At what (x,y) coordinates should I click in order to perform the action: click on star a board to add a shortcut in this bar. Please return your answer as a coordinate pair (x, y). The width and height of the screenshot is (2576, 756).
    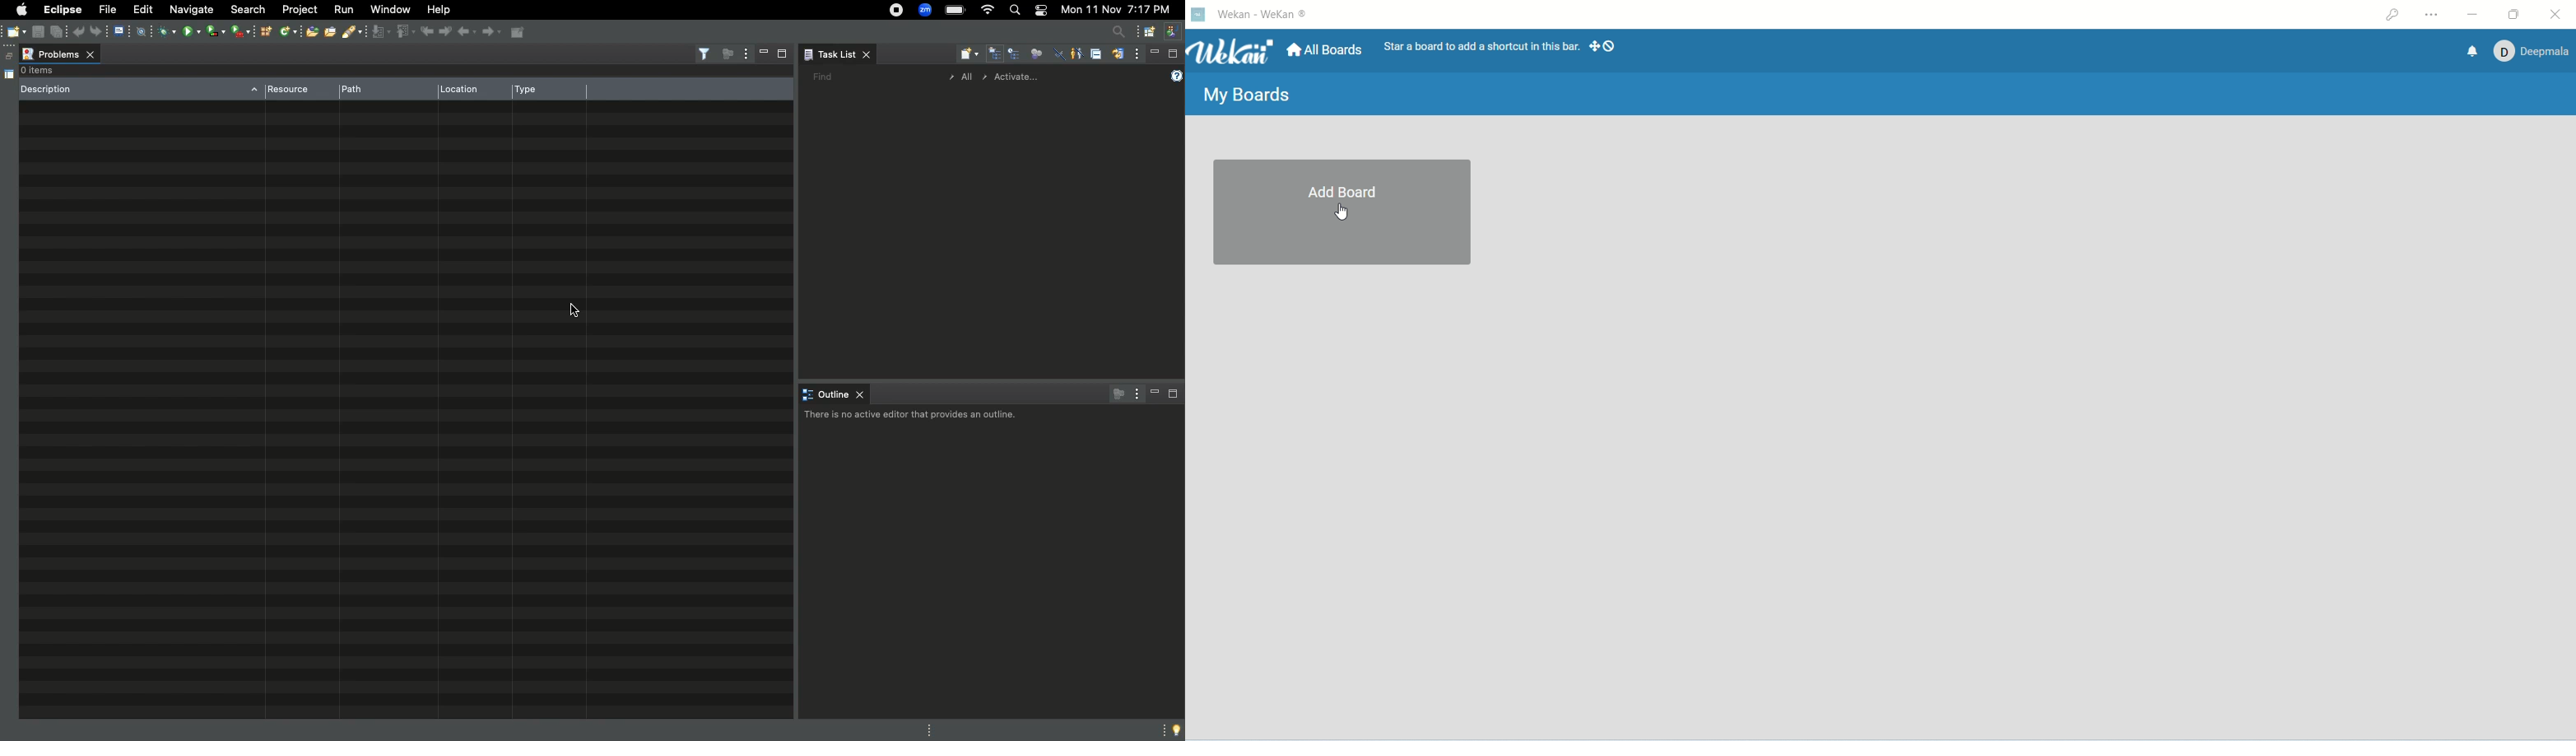
    Looking at the image, I should click on (1479, 46).